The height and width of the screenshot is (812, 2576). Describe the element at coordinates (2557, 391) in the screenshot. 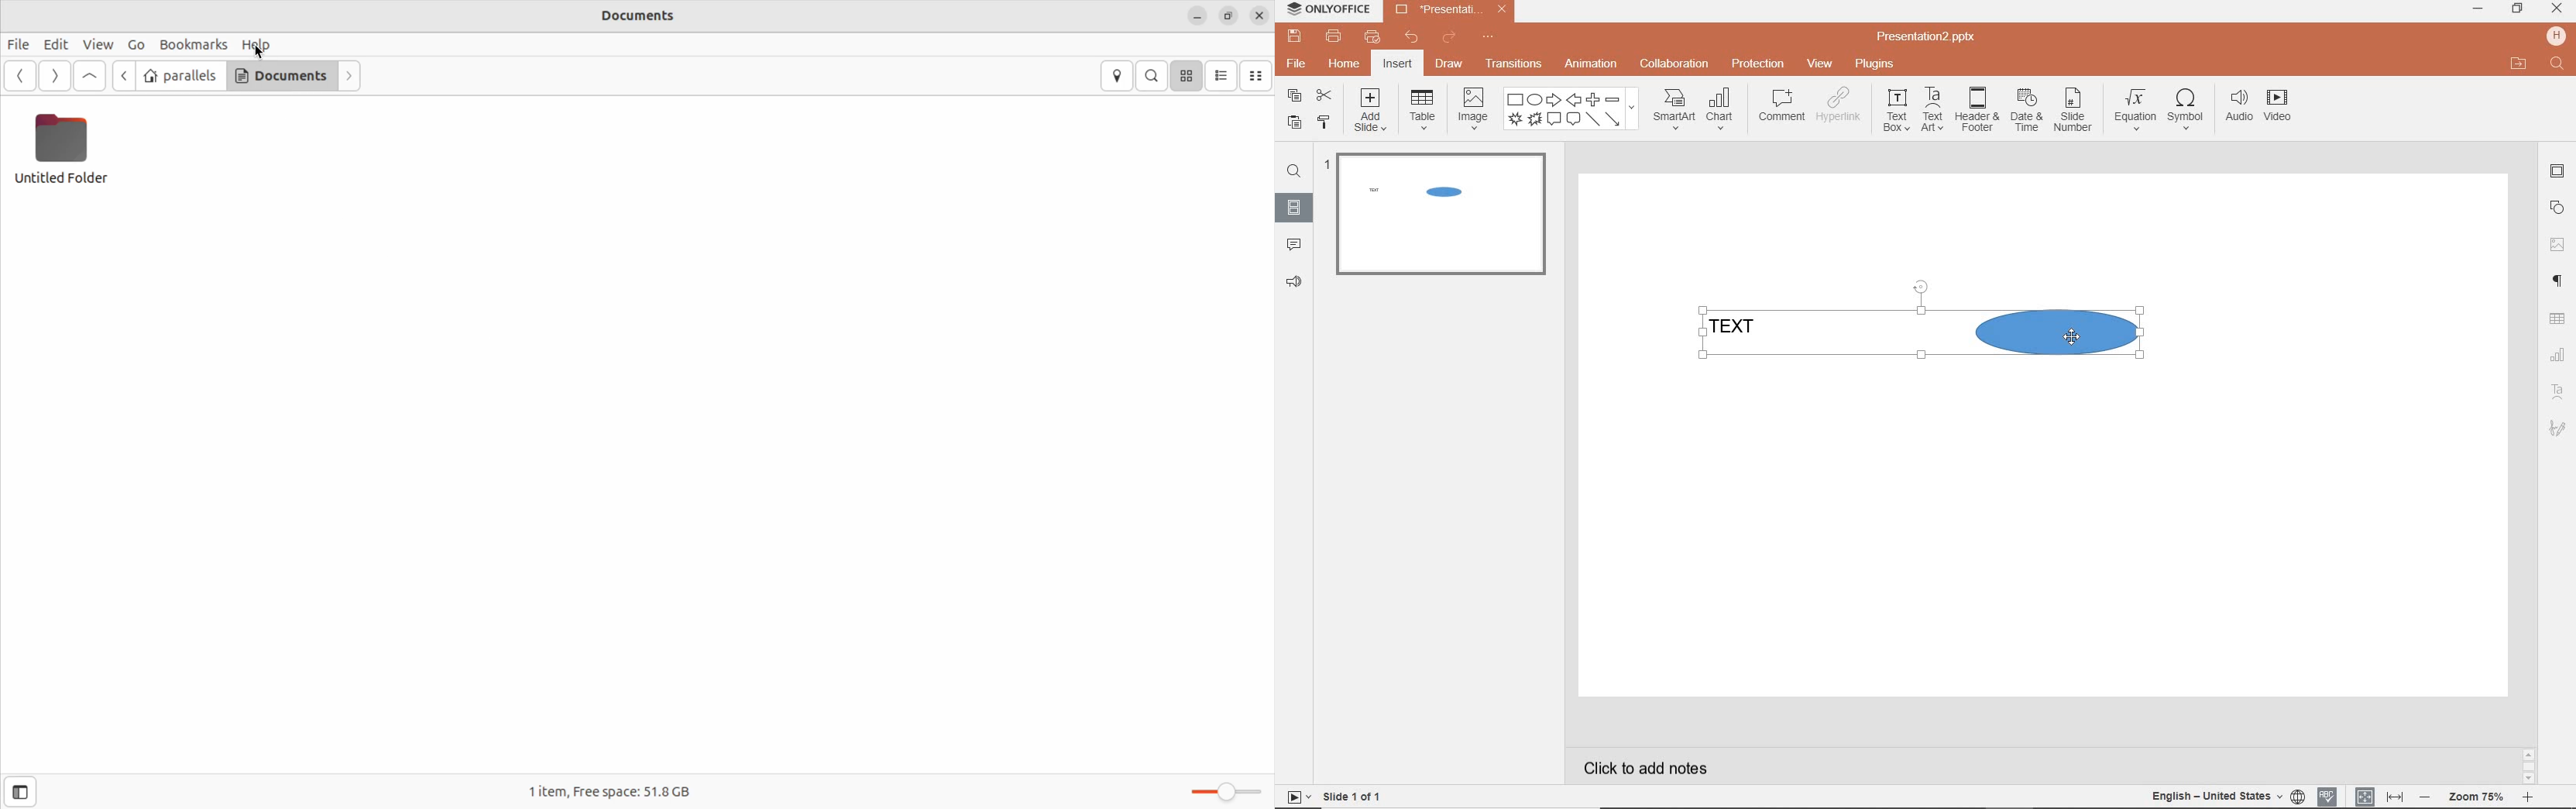

I see `Text Art` at that location.